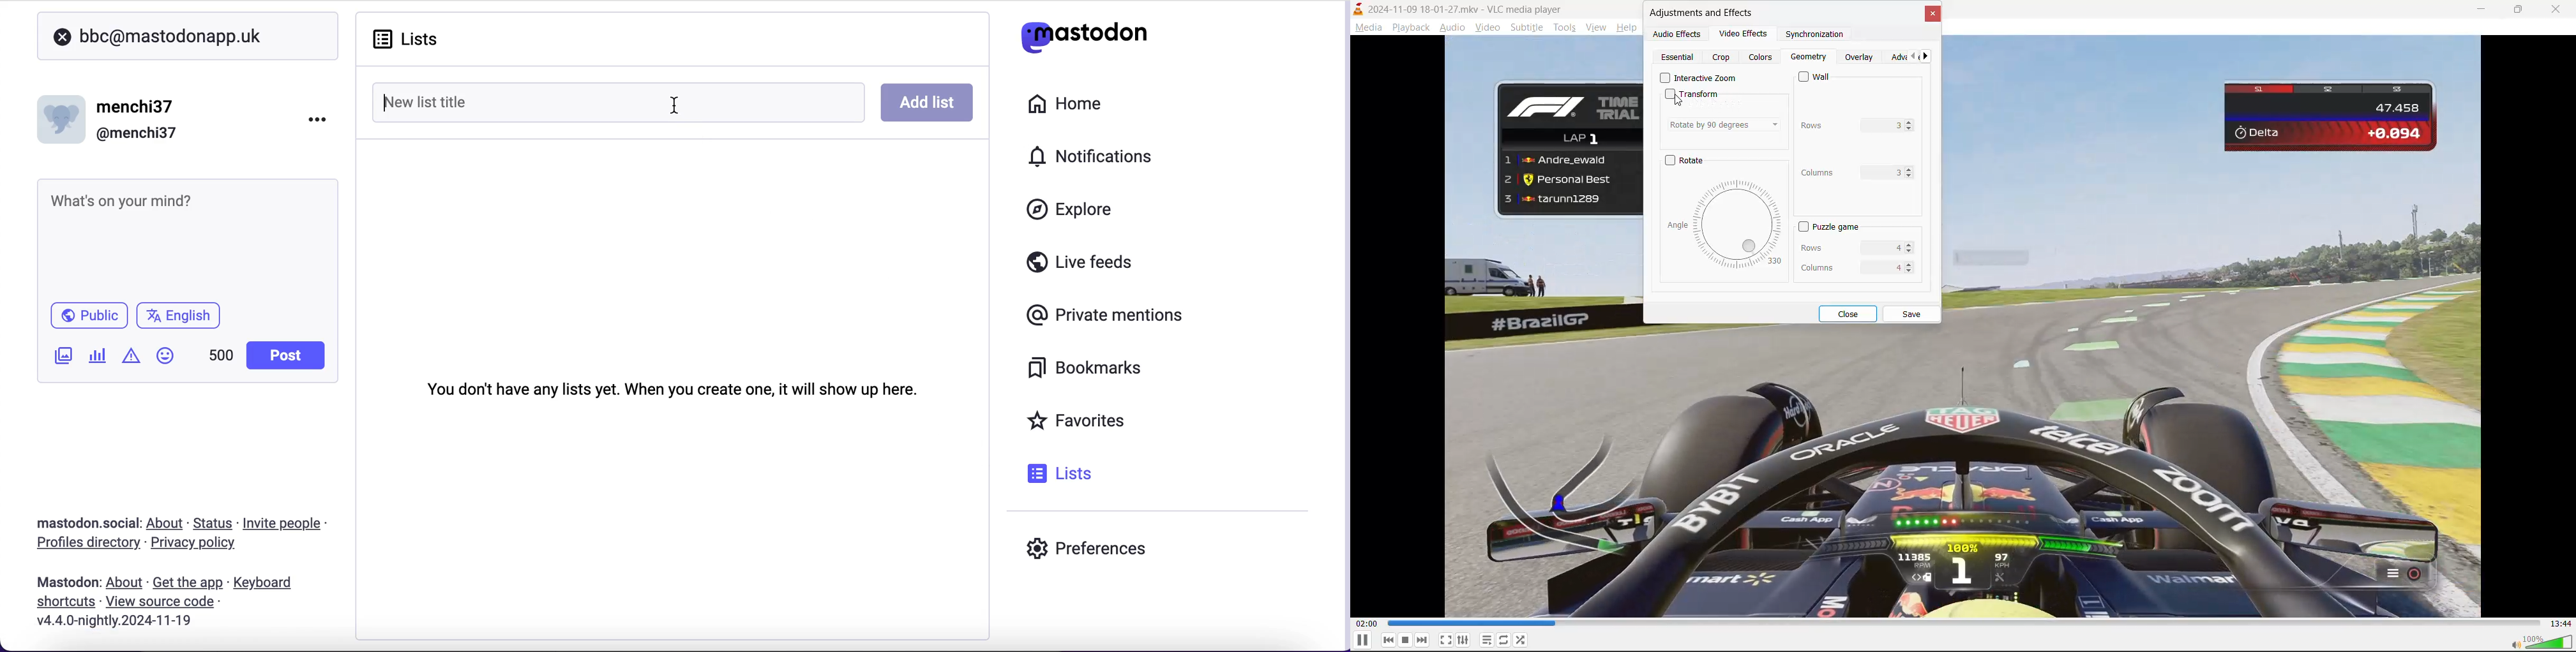 The image size is (2576, 672). I want to click on add an image, so click(62, 356).